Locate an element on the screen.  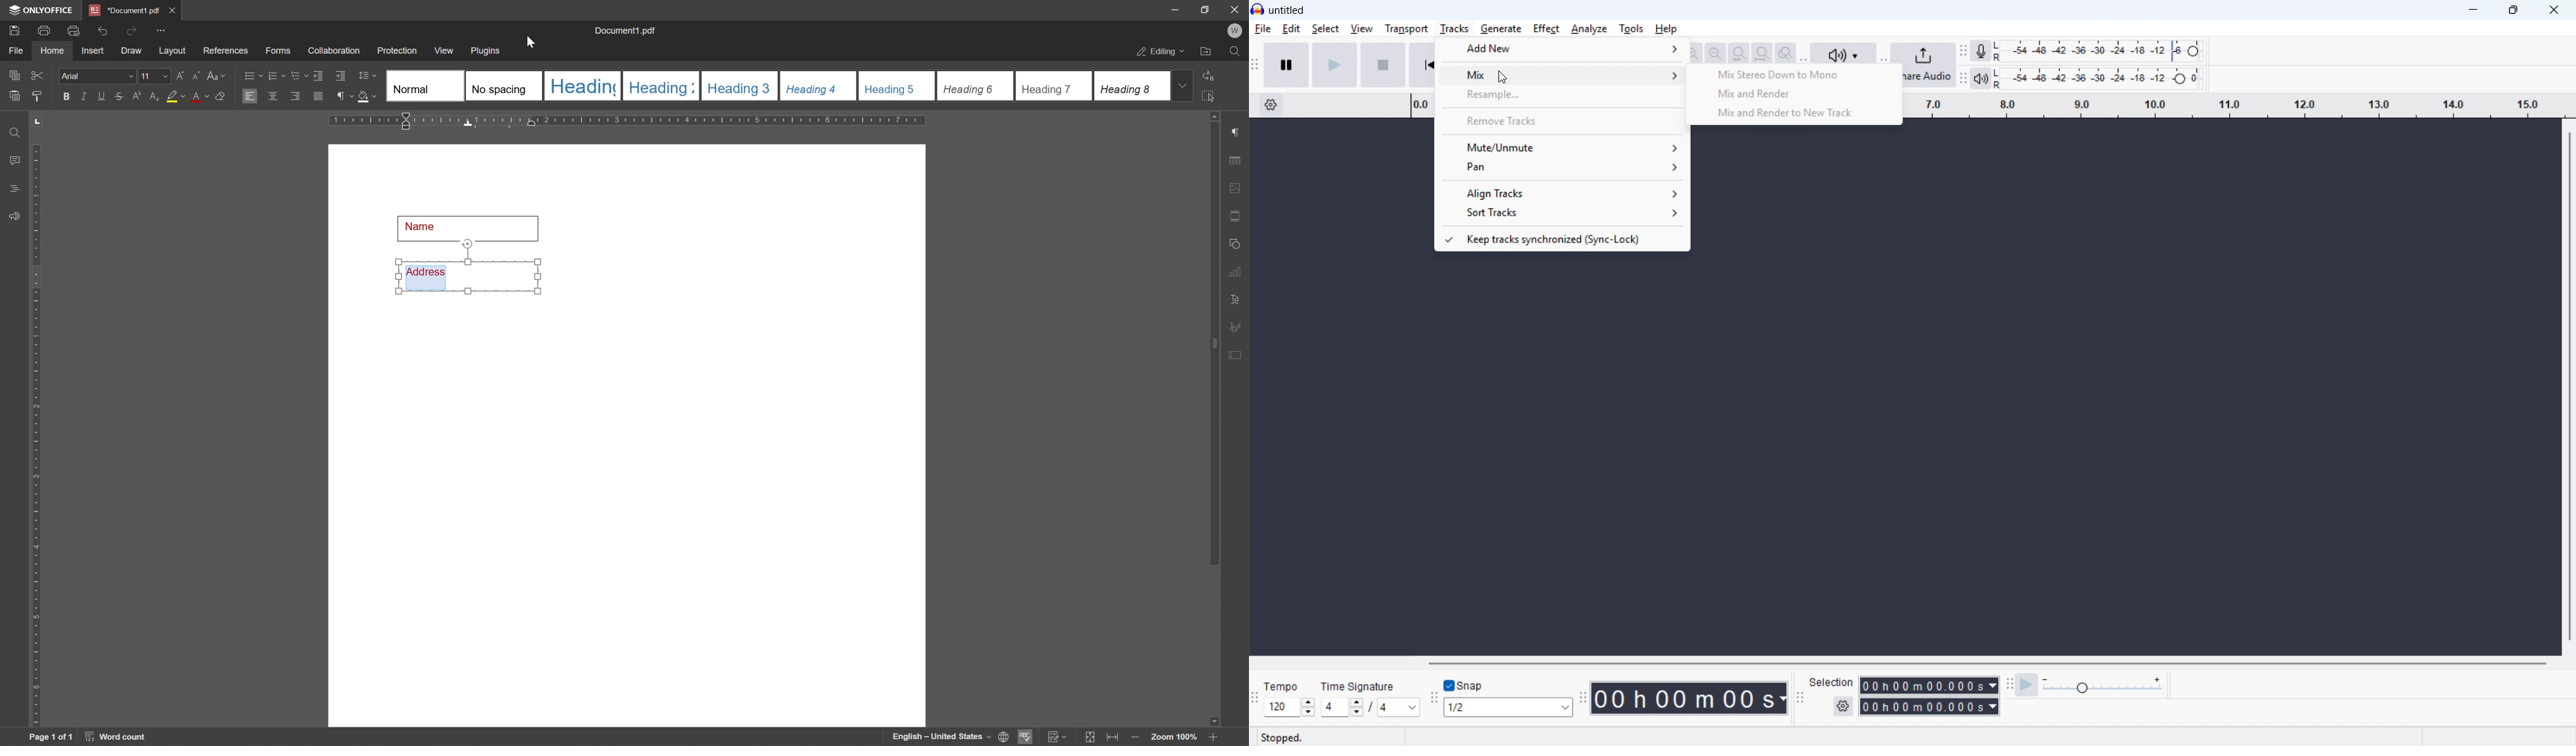
Set tempo  is located at coordinates (1289, 707).